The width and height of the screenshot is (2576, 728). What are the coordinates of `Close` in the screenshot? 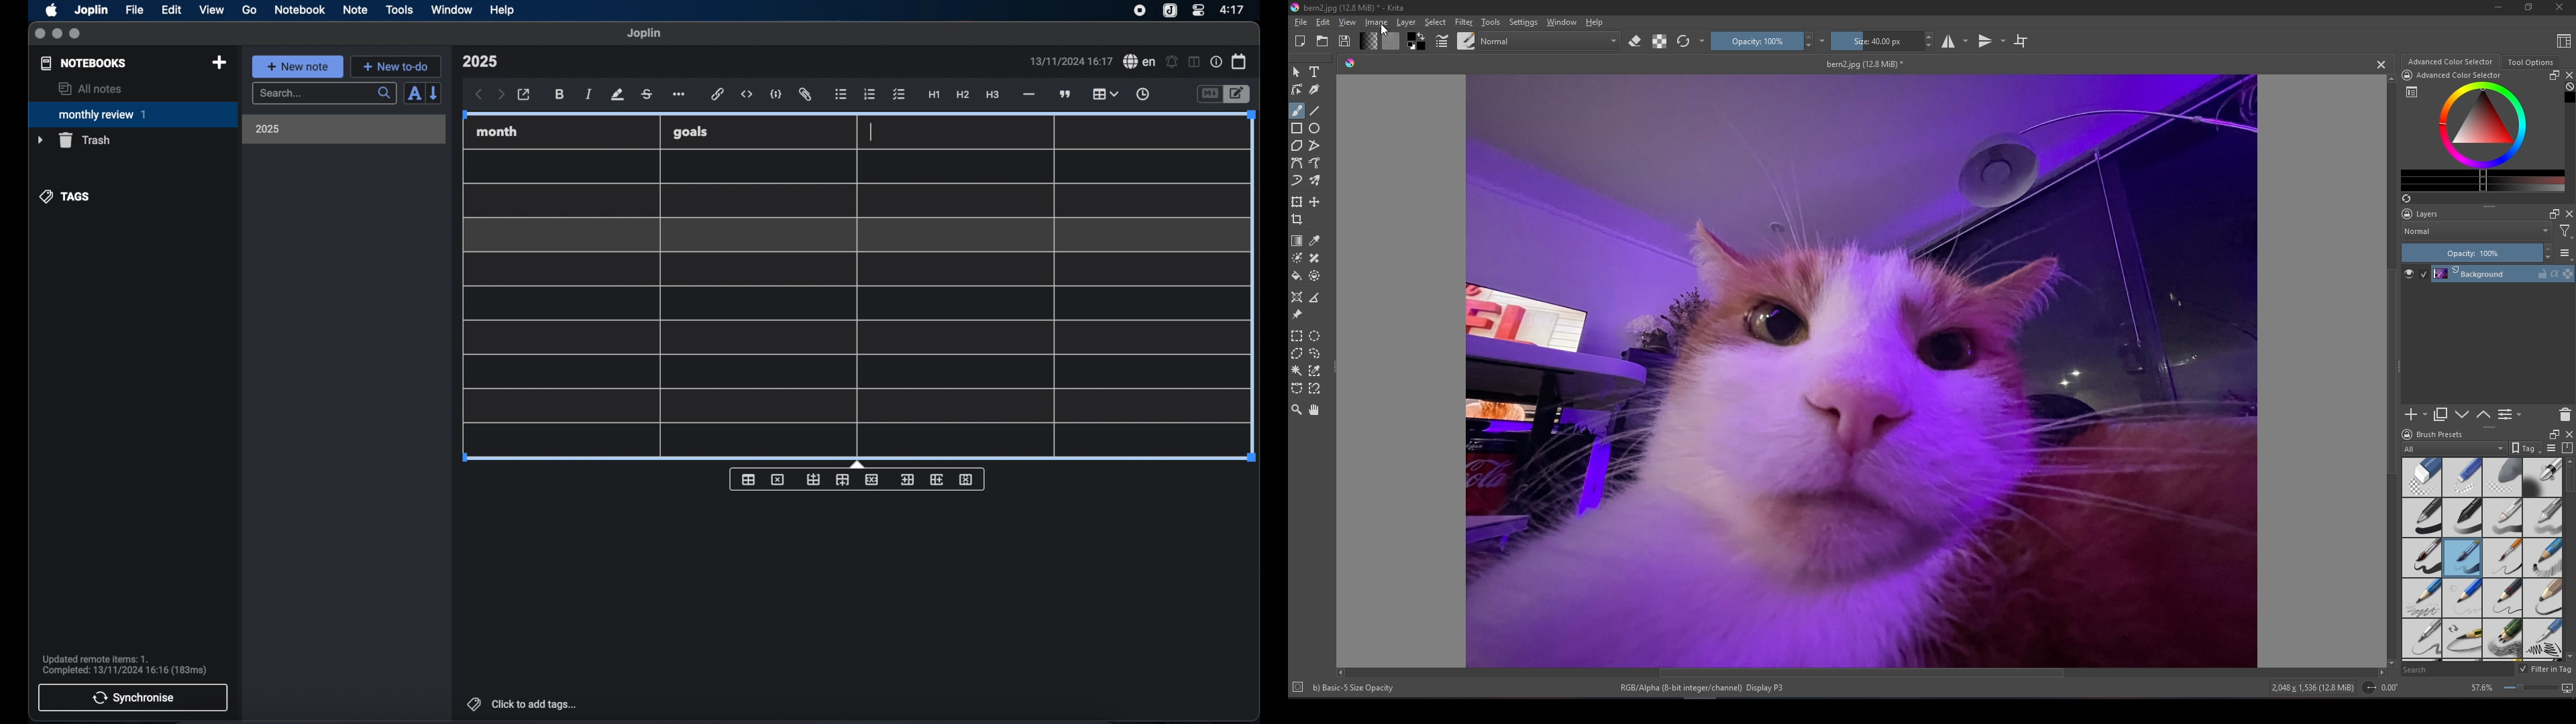 It's located at (2560, 7).